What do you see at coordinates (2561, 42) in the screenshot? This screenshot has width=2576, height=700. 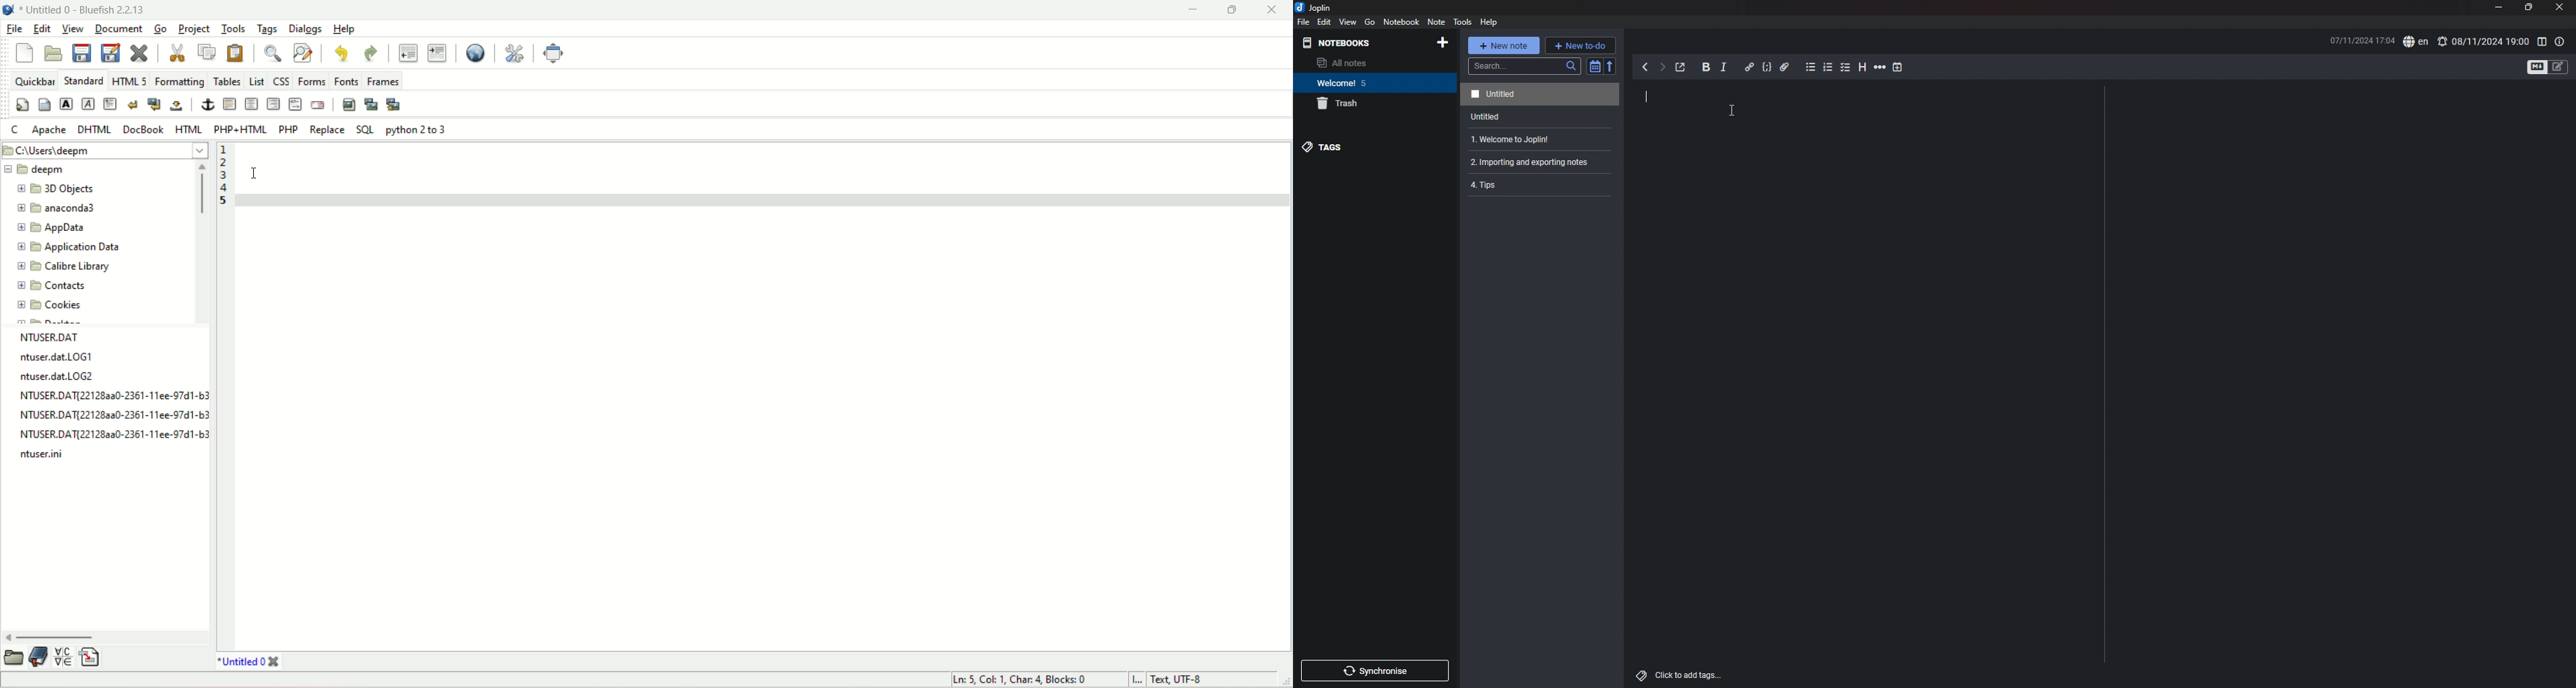 I see `note properties` at bounding box center [2561, 42].